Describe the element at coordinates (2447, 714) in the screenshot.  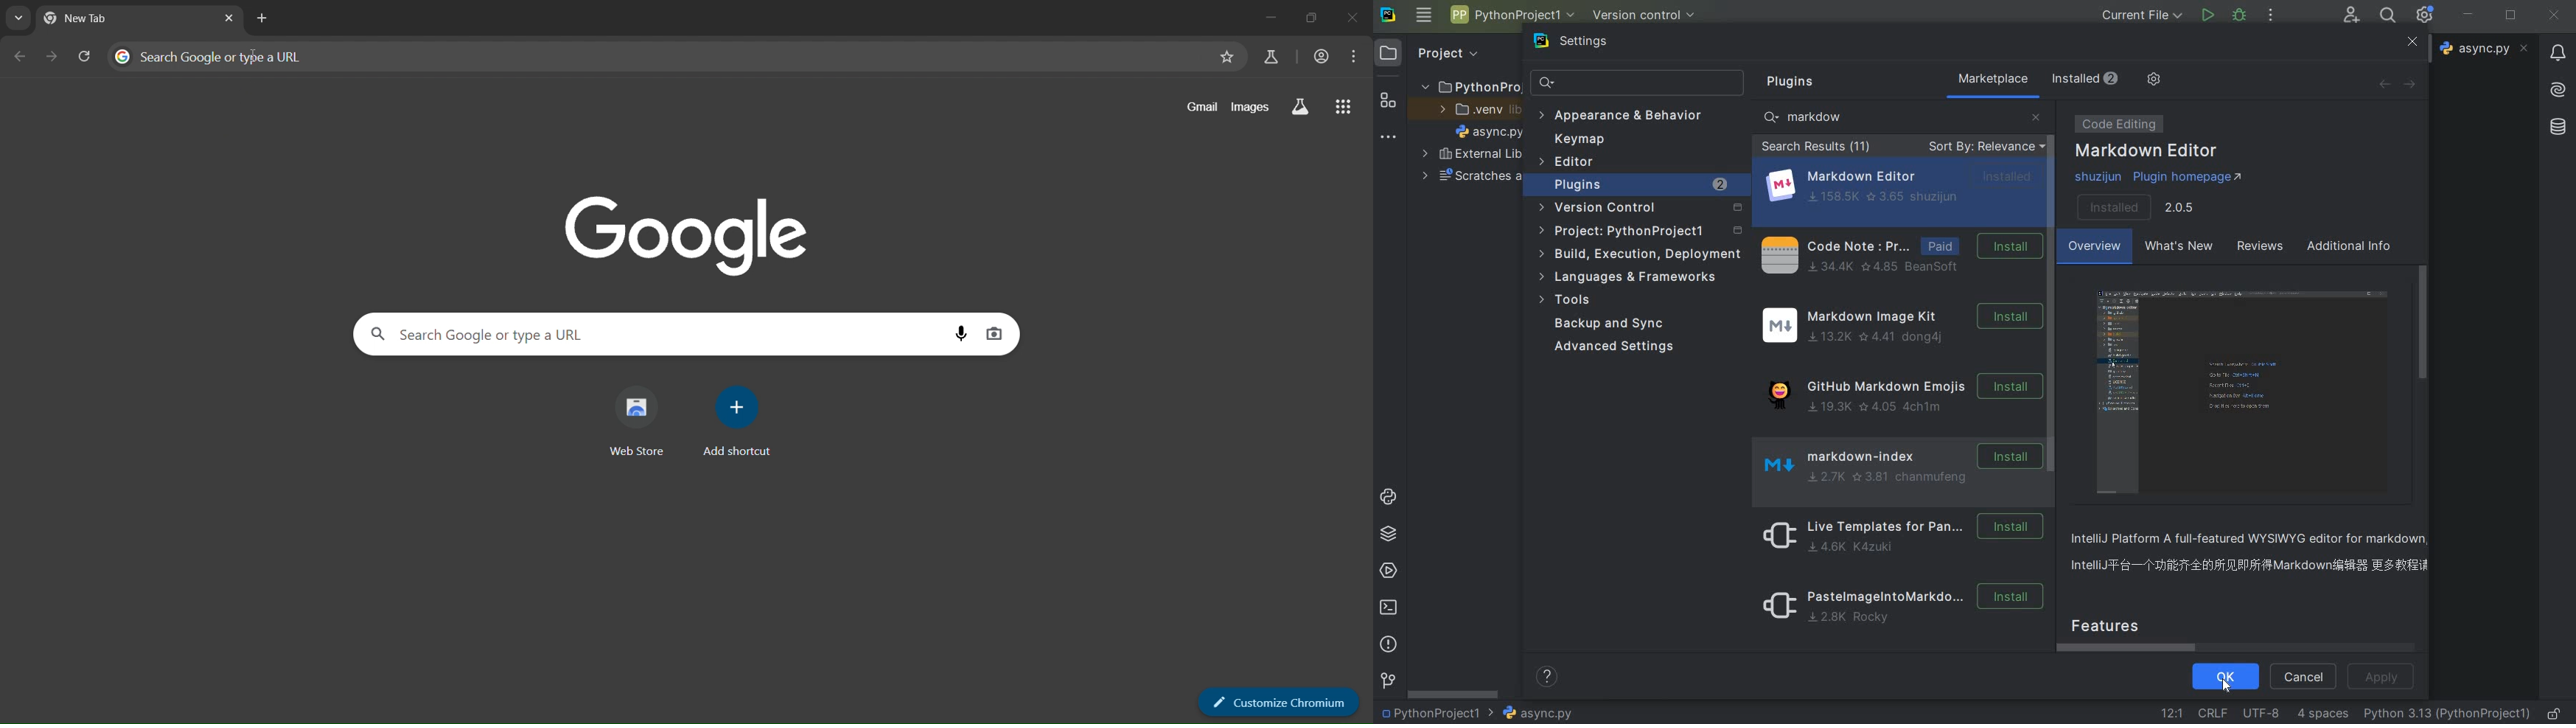
I see `current interpreter` at that location.